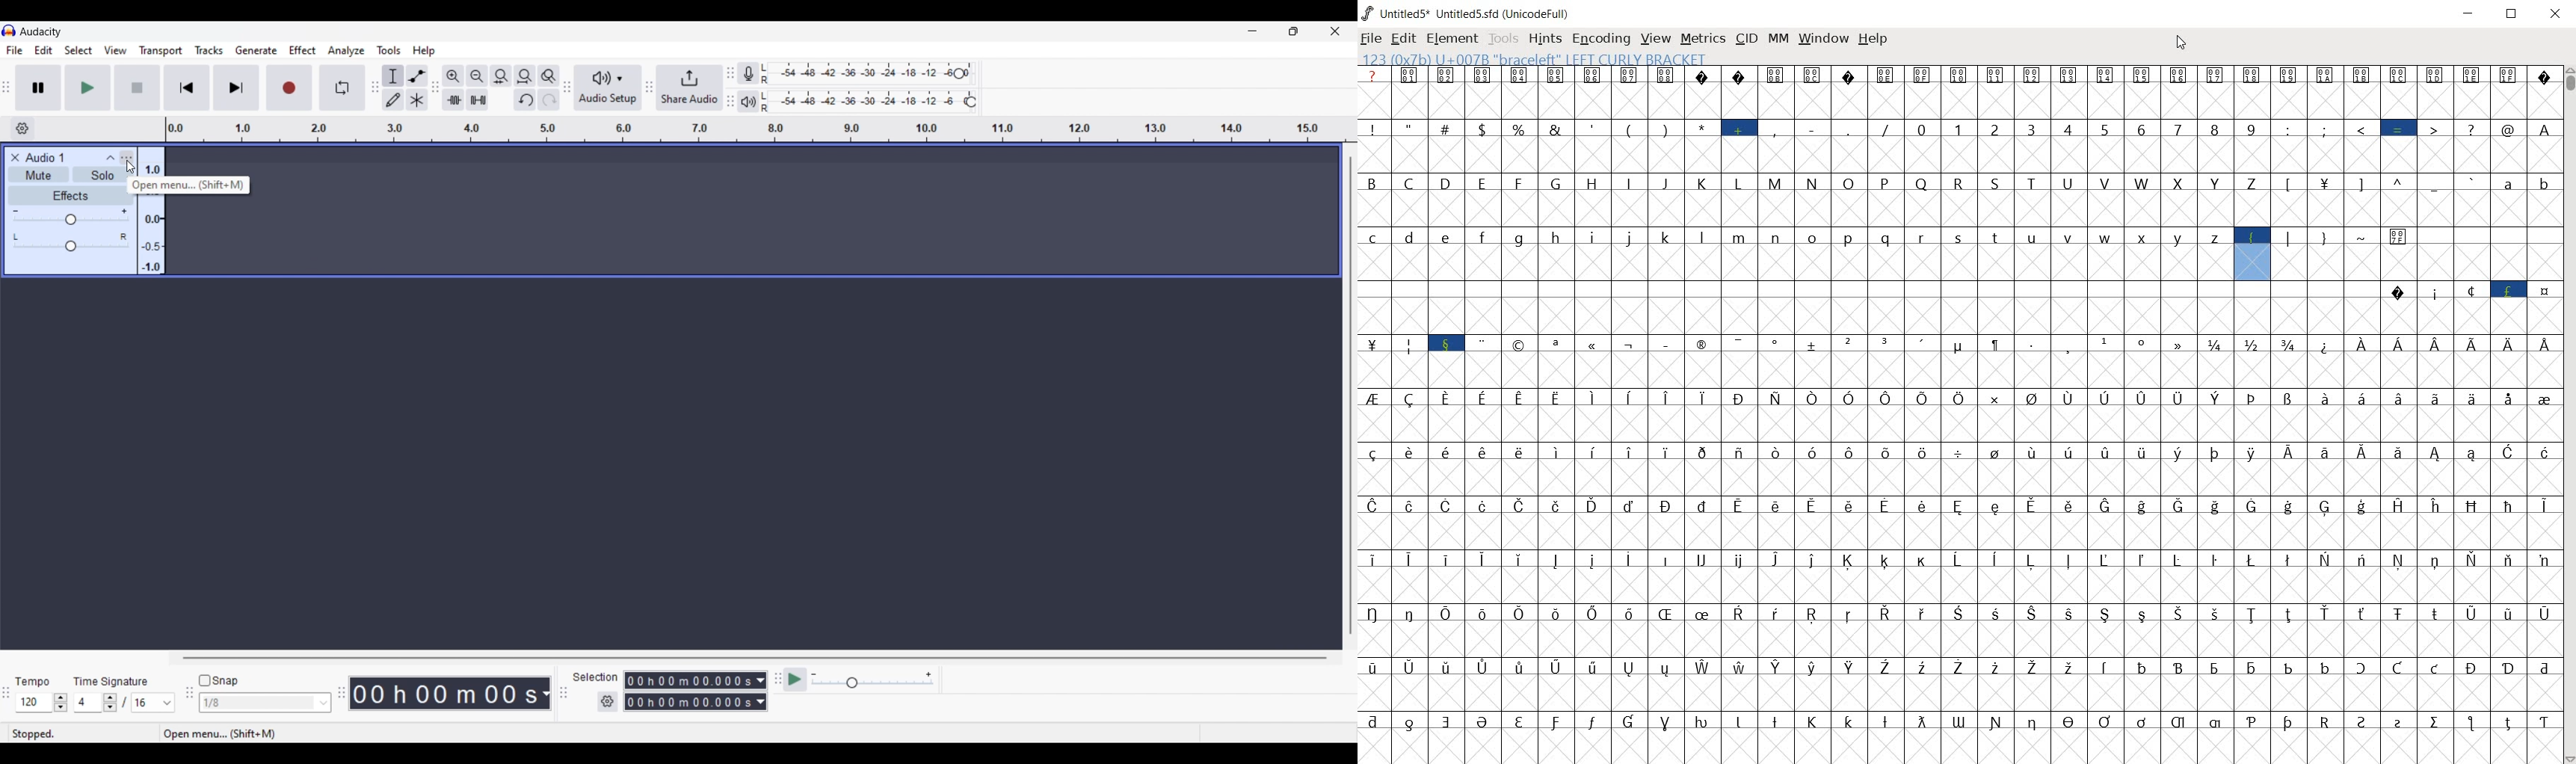 The width and height of the screenshot is (2576, 784). Describe the element at coordinates (221, 733) in the screenshot. I see `Open menu... (Shift+M)` at that location.